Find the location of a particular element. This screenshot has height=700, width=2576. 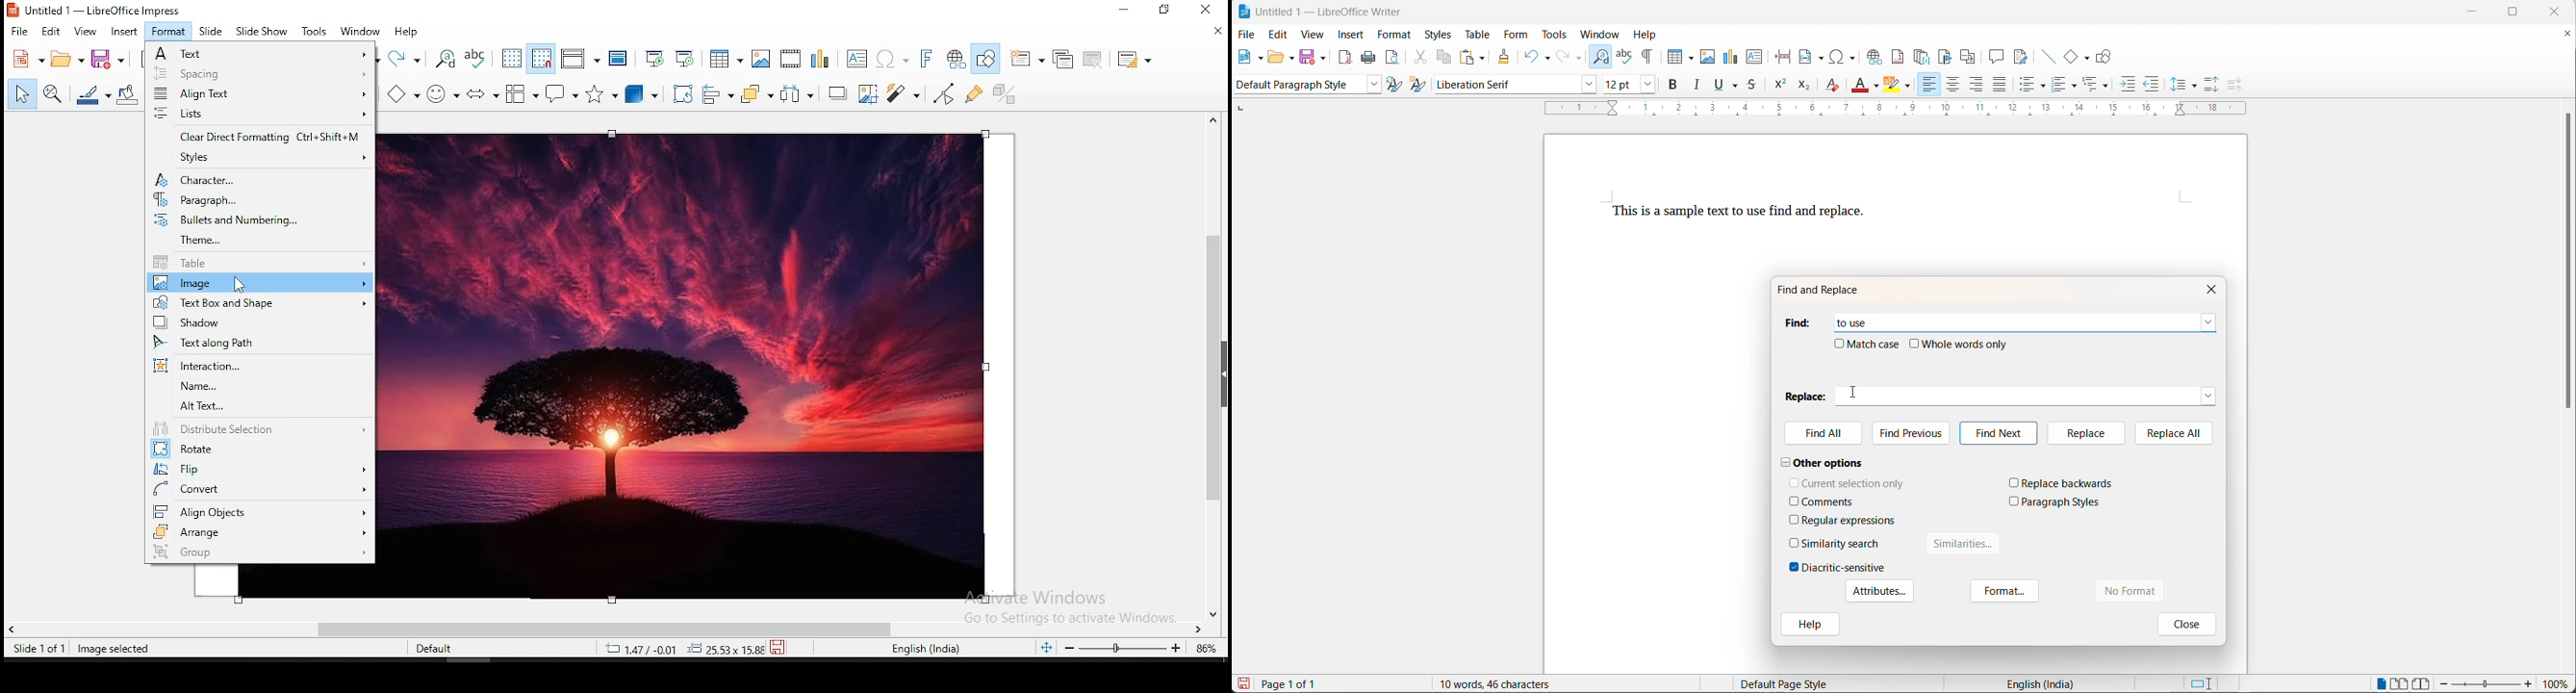

find heading is located at coordinates (1797, 322).